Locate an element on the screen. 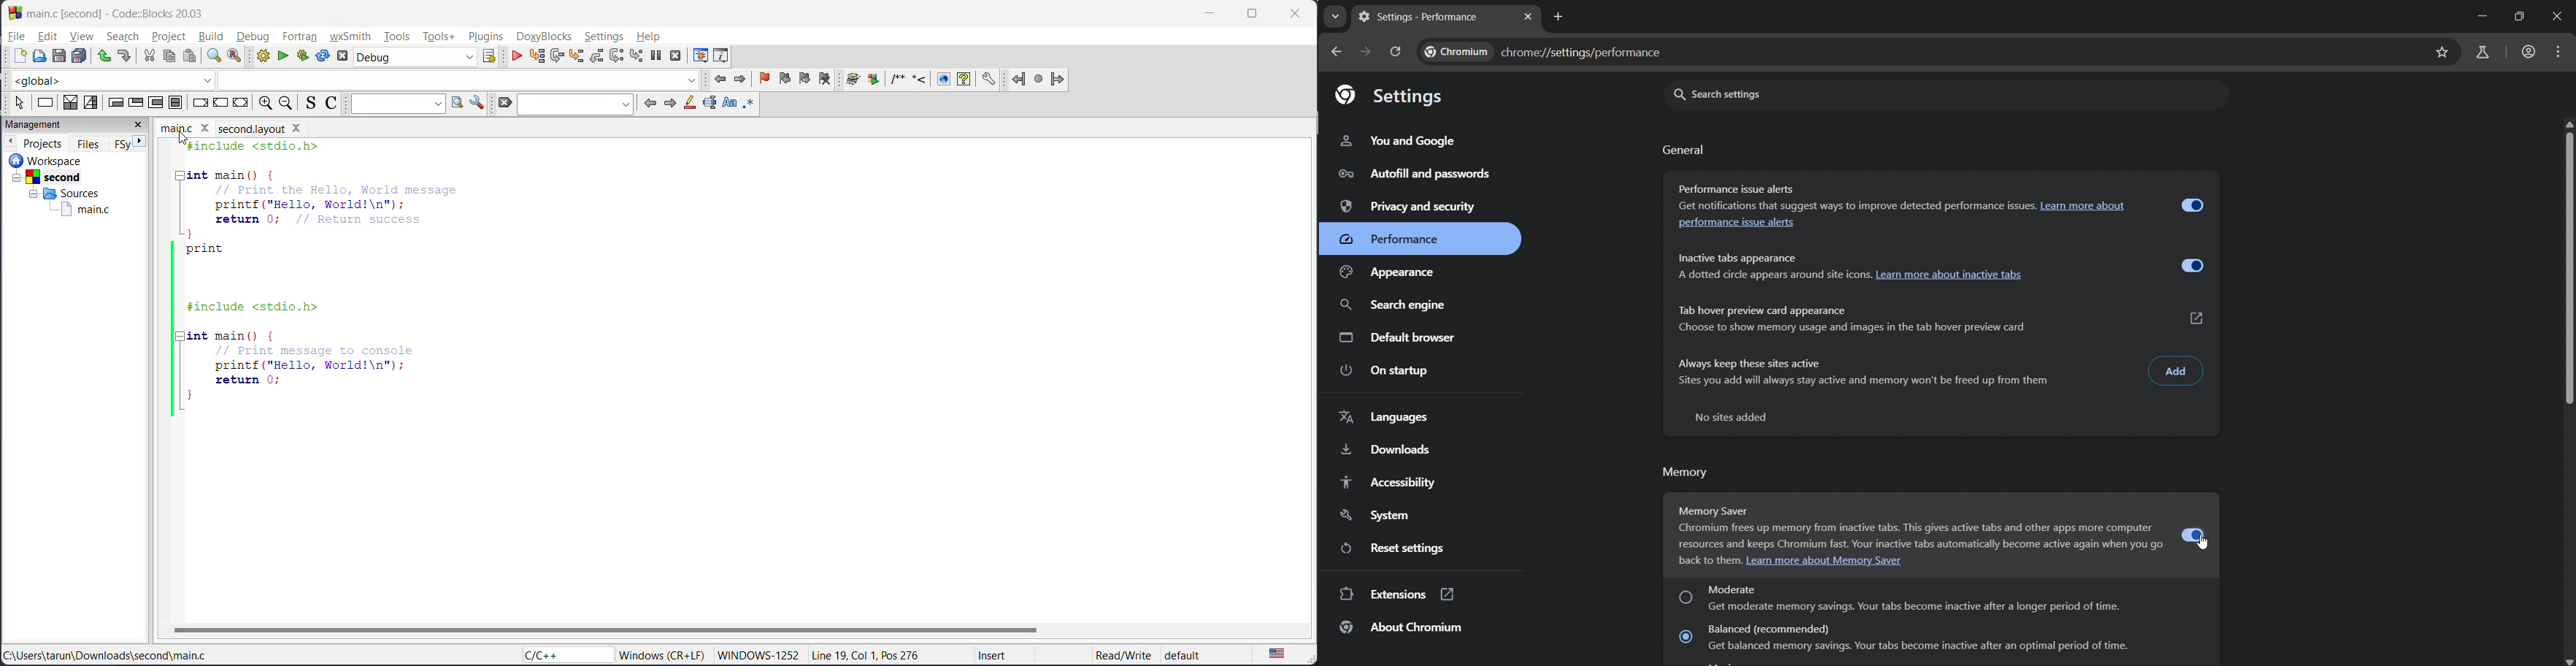 This screenshot has height=672, width=2576. Second is located at coordinates (56, 176).